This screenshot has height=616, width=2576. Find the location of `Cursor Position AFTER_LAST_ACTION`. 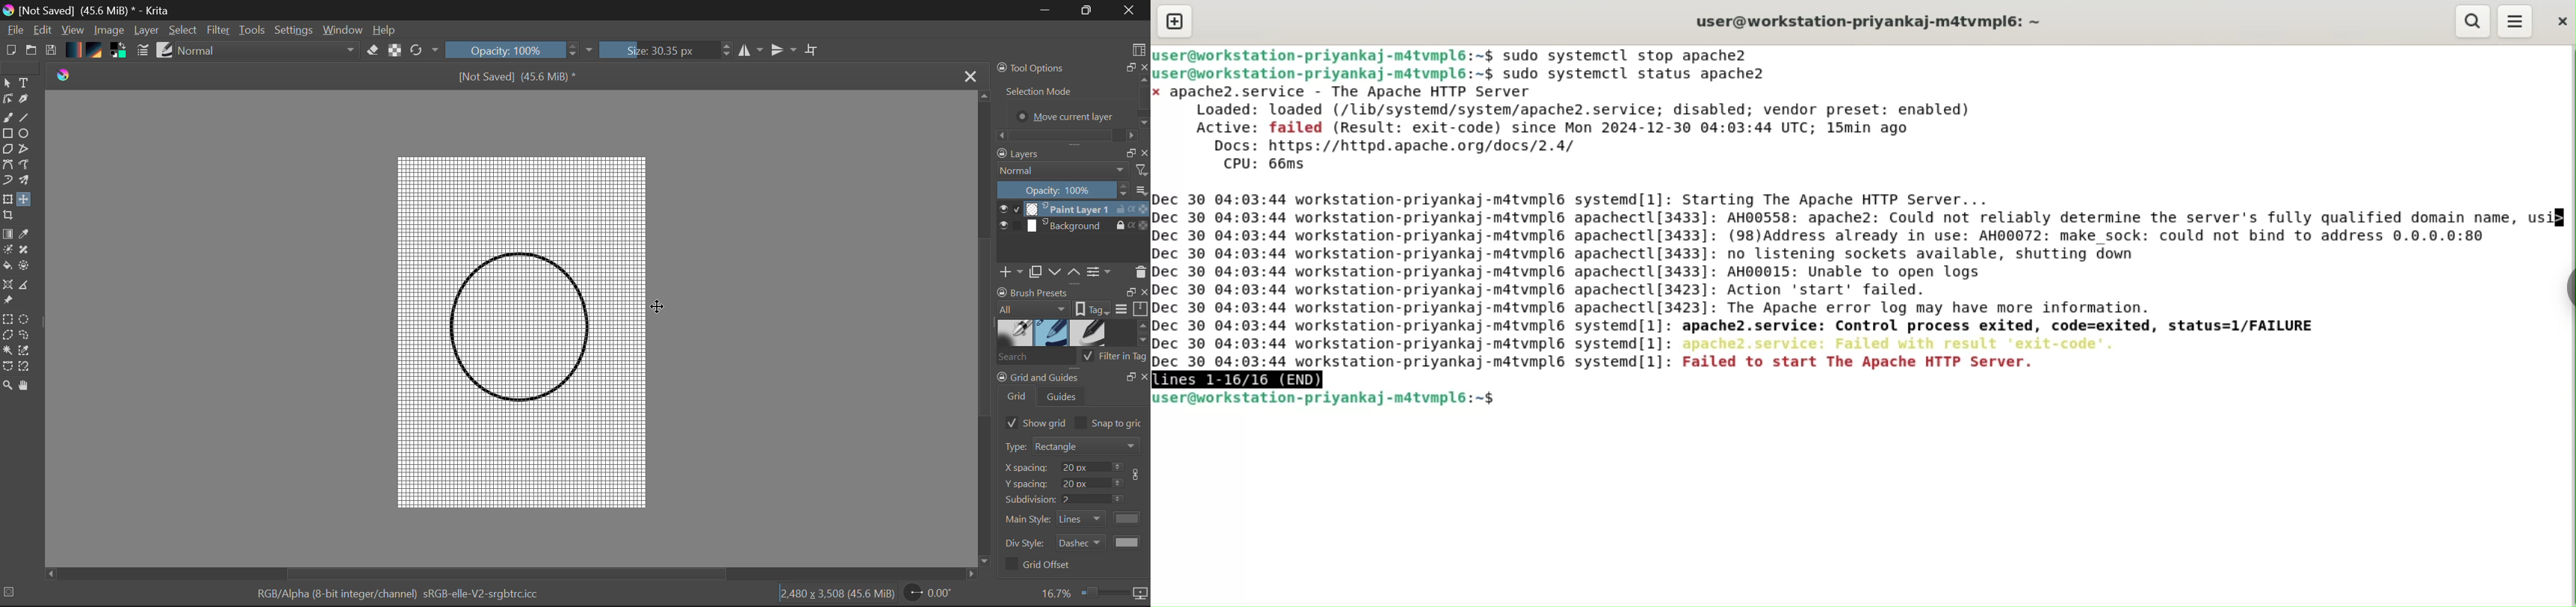

Cursor Position AFTER_LAST_ACTION is located at coordinates (658, 308).